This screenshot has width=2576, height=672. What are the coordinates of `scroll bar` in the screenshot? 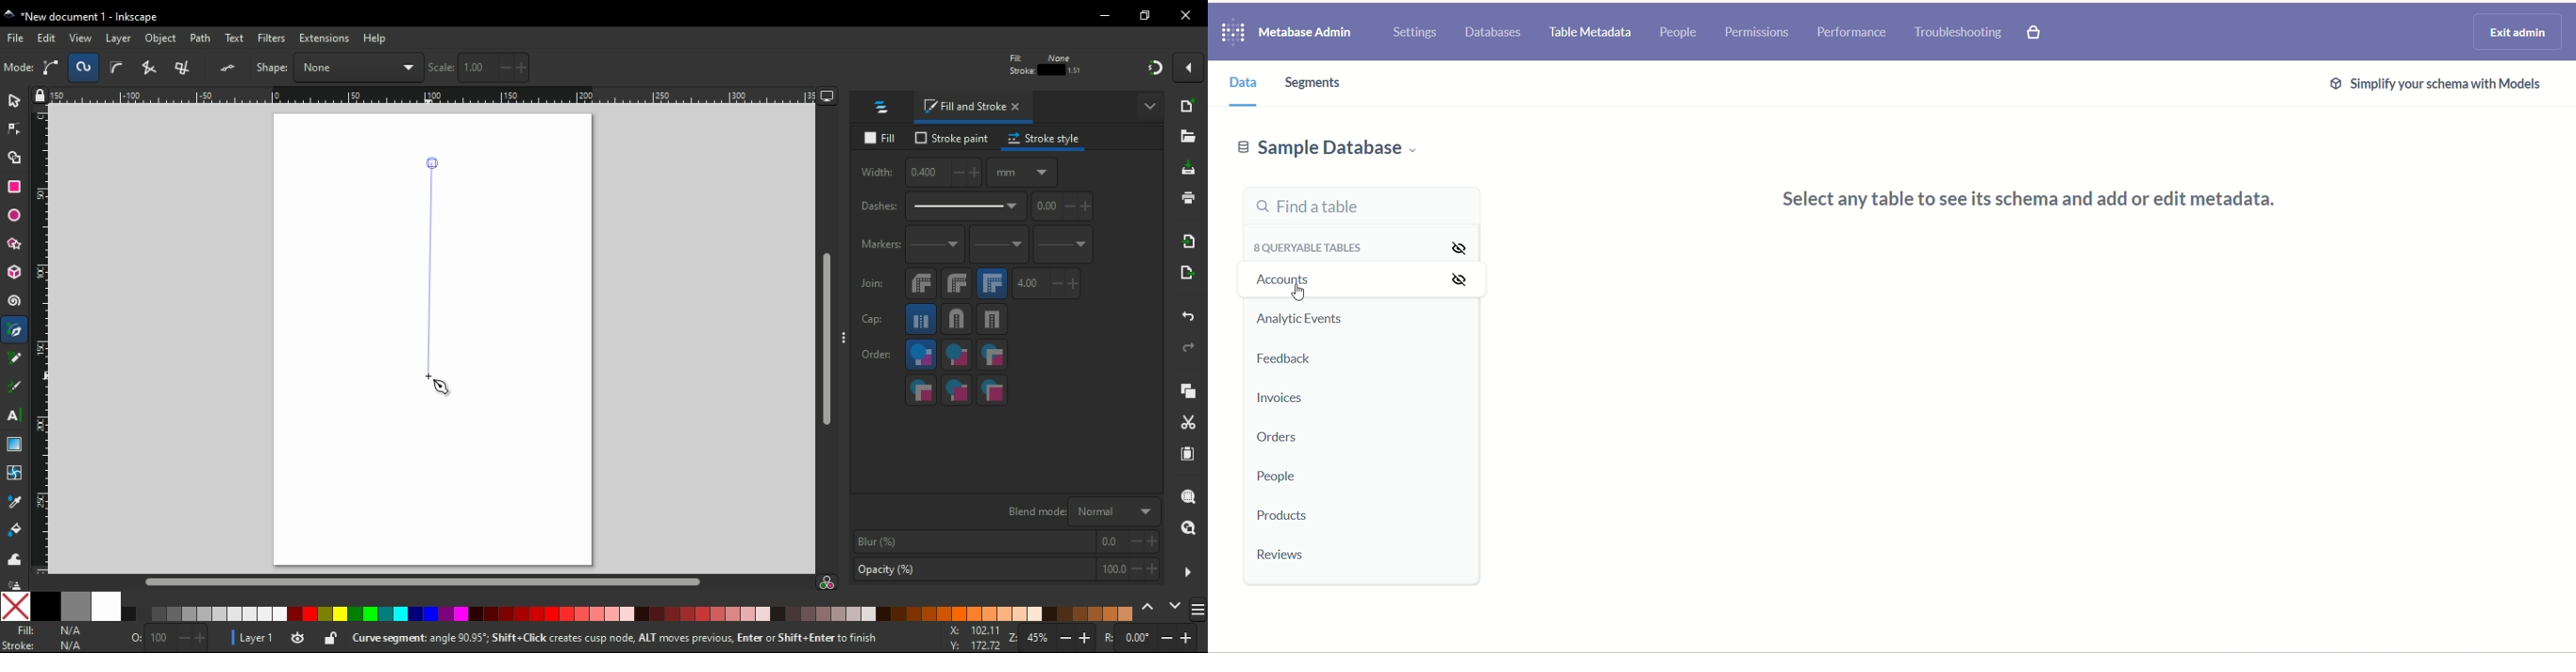 It's located at (828, 340).